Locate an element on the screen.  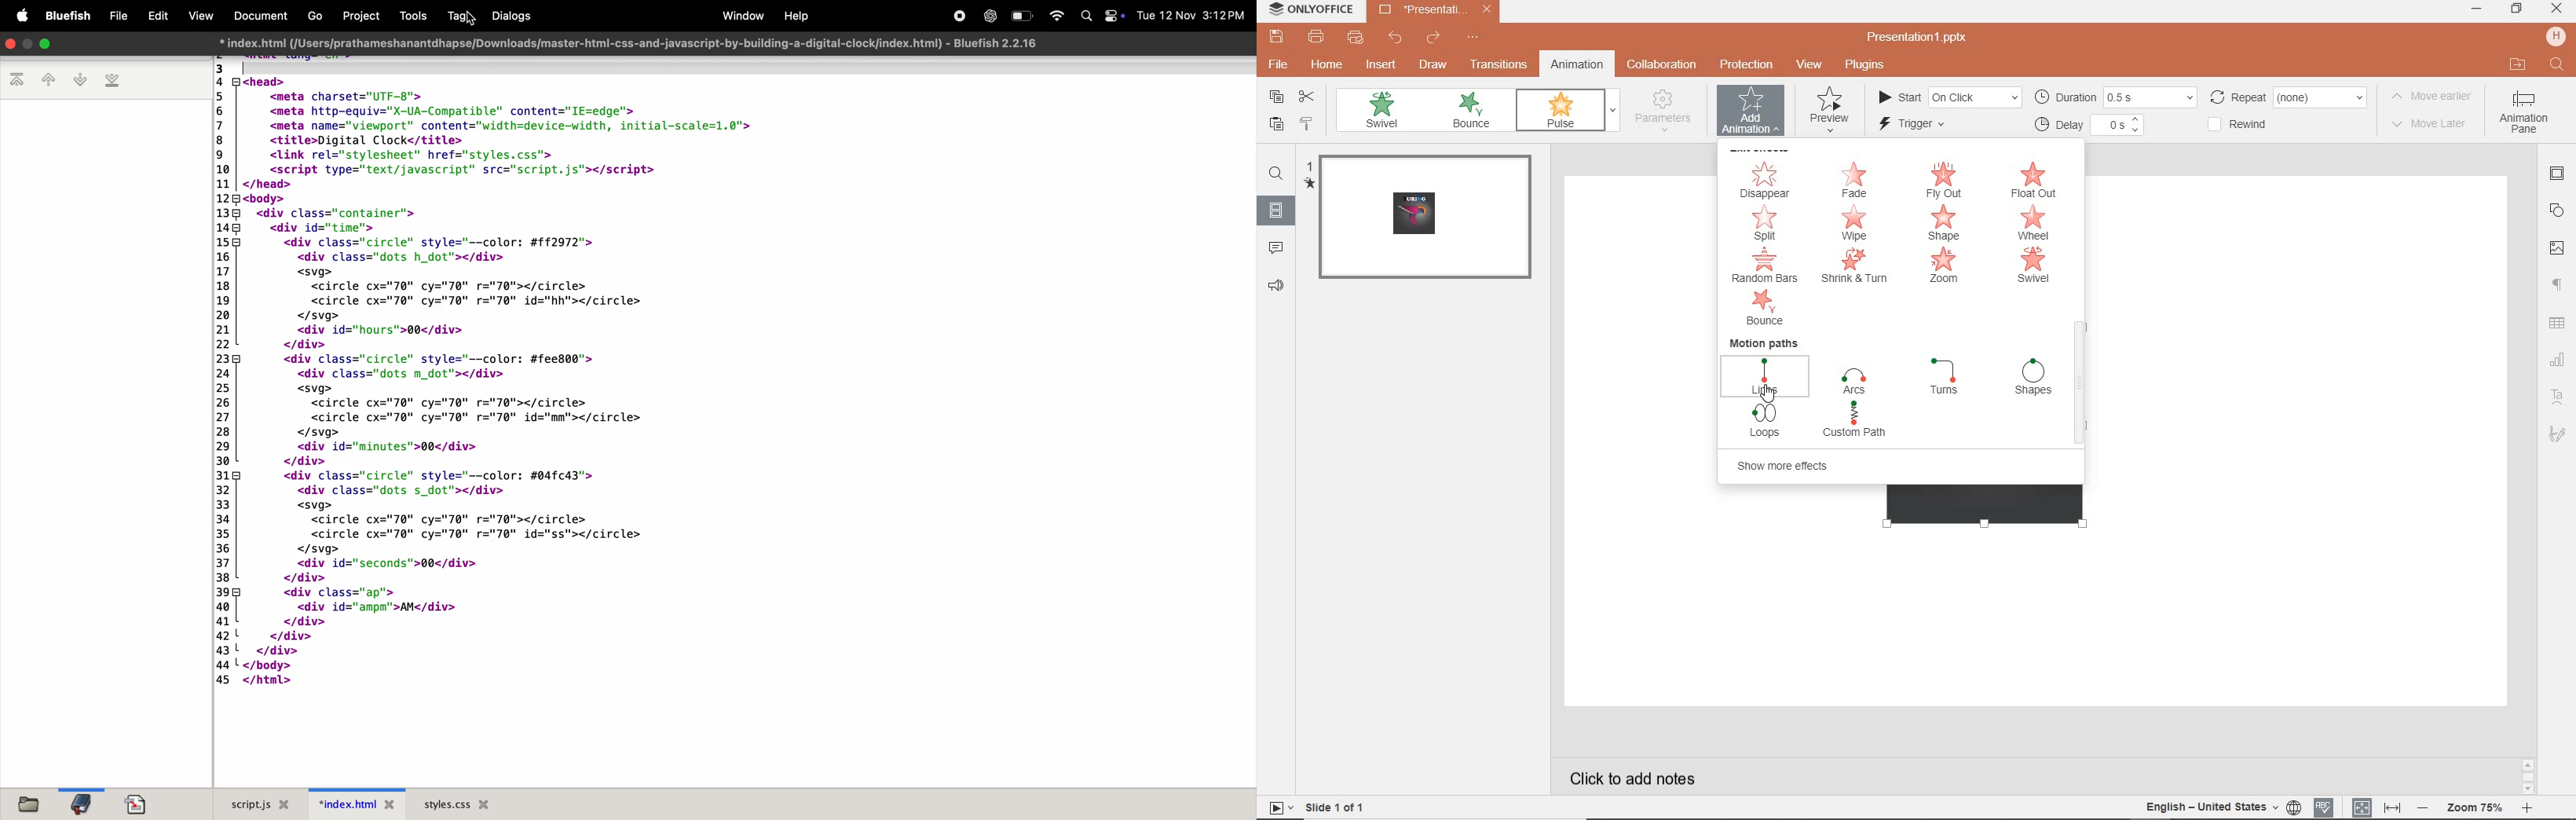
shapes is located at coordinates (2033, 379).